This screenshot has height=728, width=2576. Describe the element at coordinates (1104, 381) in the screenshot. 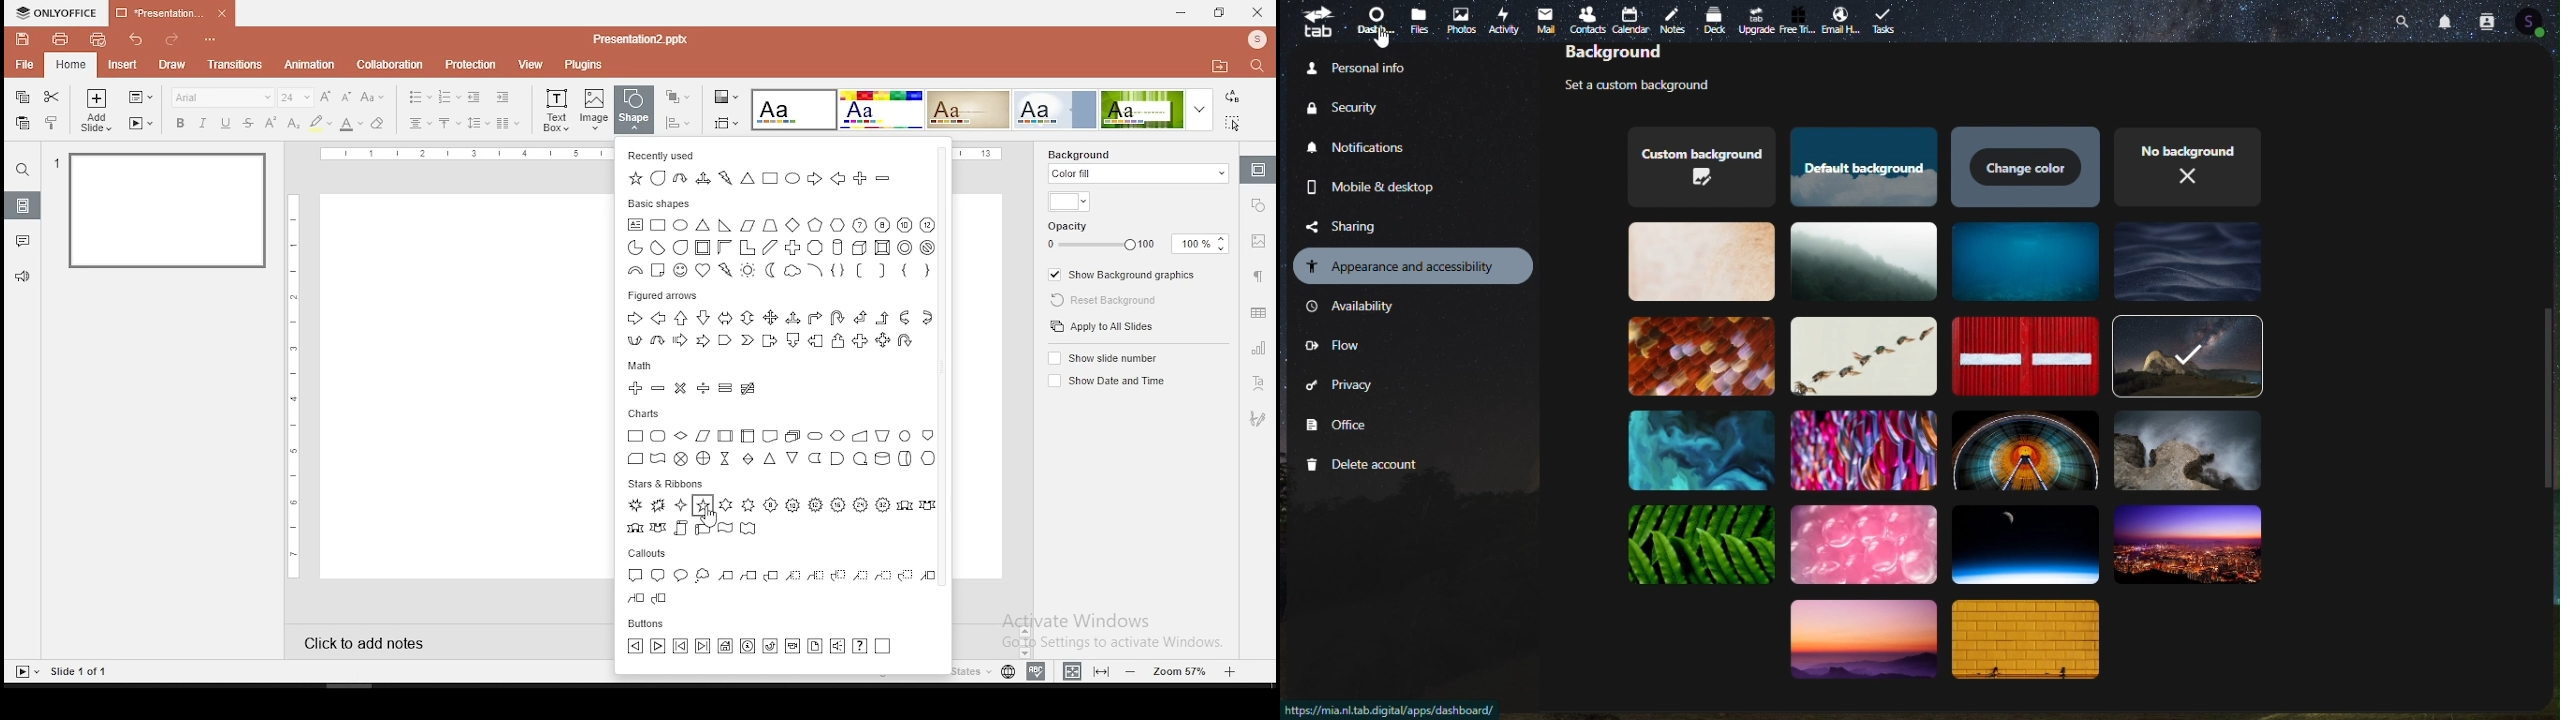

I see `show date and time` at that location.